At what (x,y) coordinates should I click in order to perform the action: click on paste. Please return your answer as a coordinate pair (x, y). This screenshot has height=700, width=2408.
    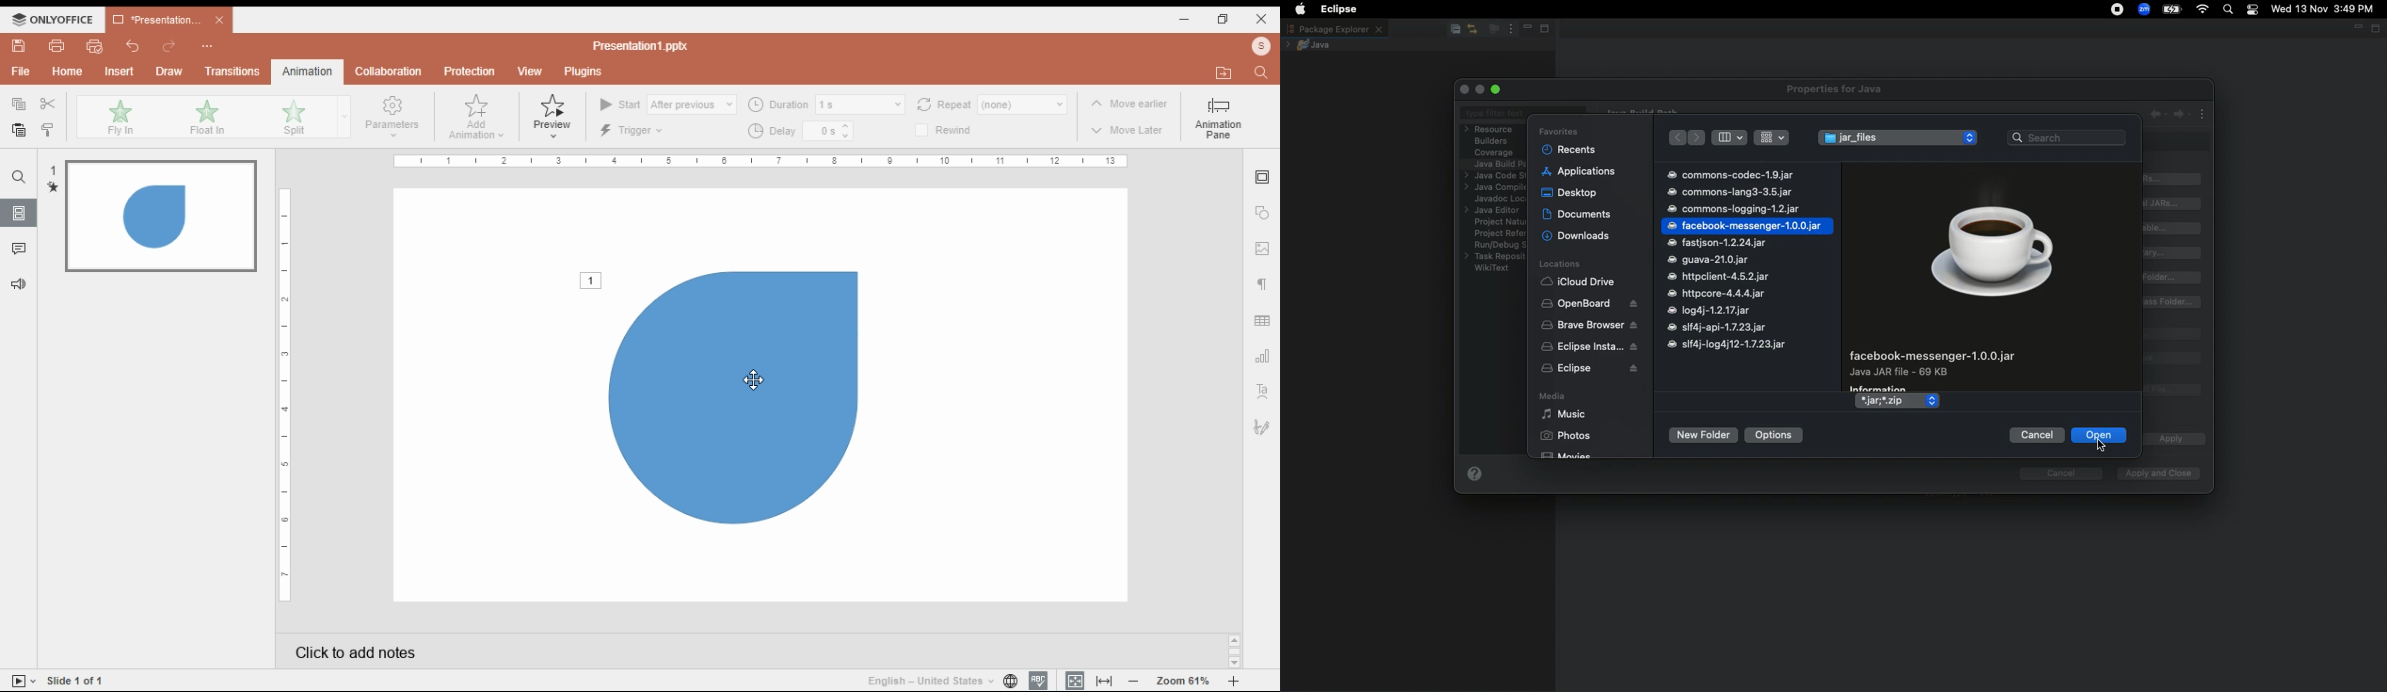
    Looking at the image, I should click on (20, 129).